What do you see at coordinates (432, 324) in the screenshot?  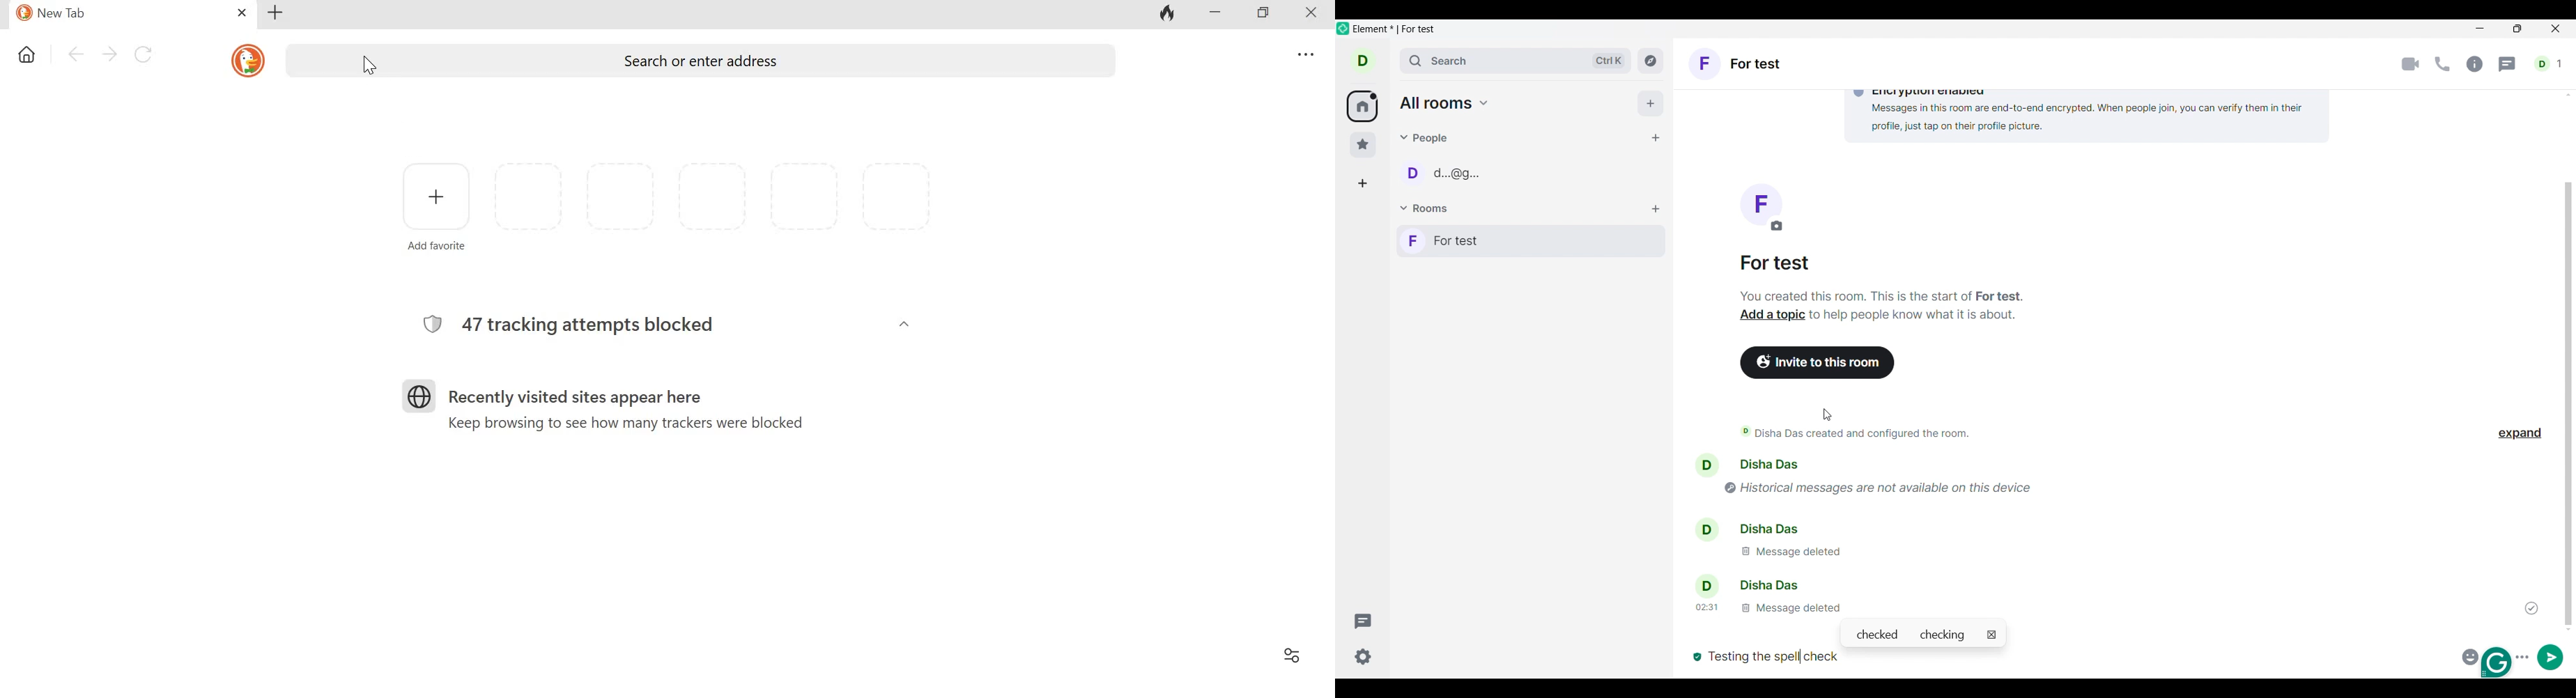 I see `Logo for browser protection` at bounding box center [432, 324].